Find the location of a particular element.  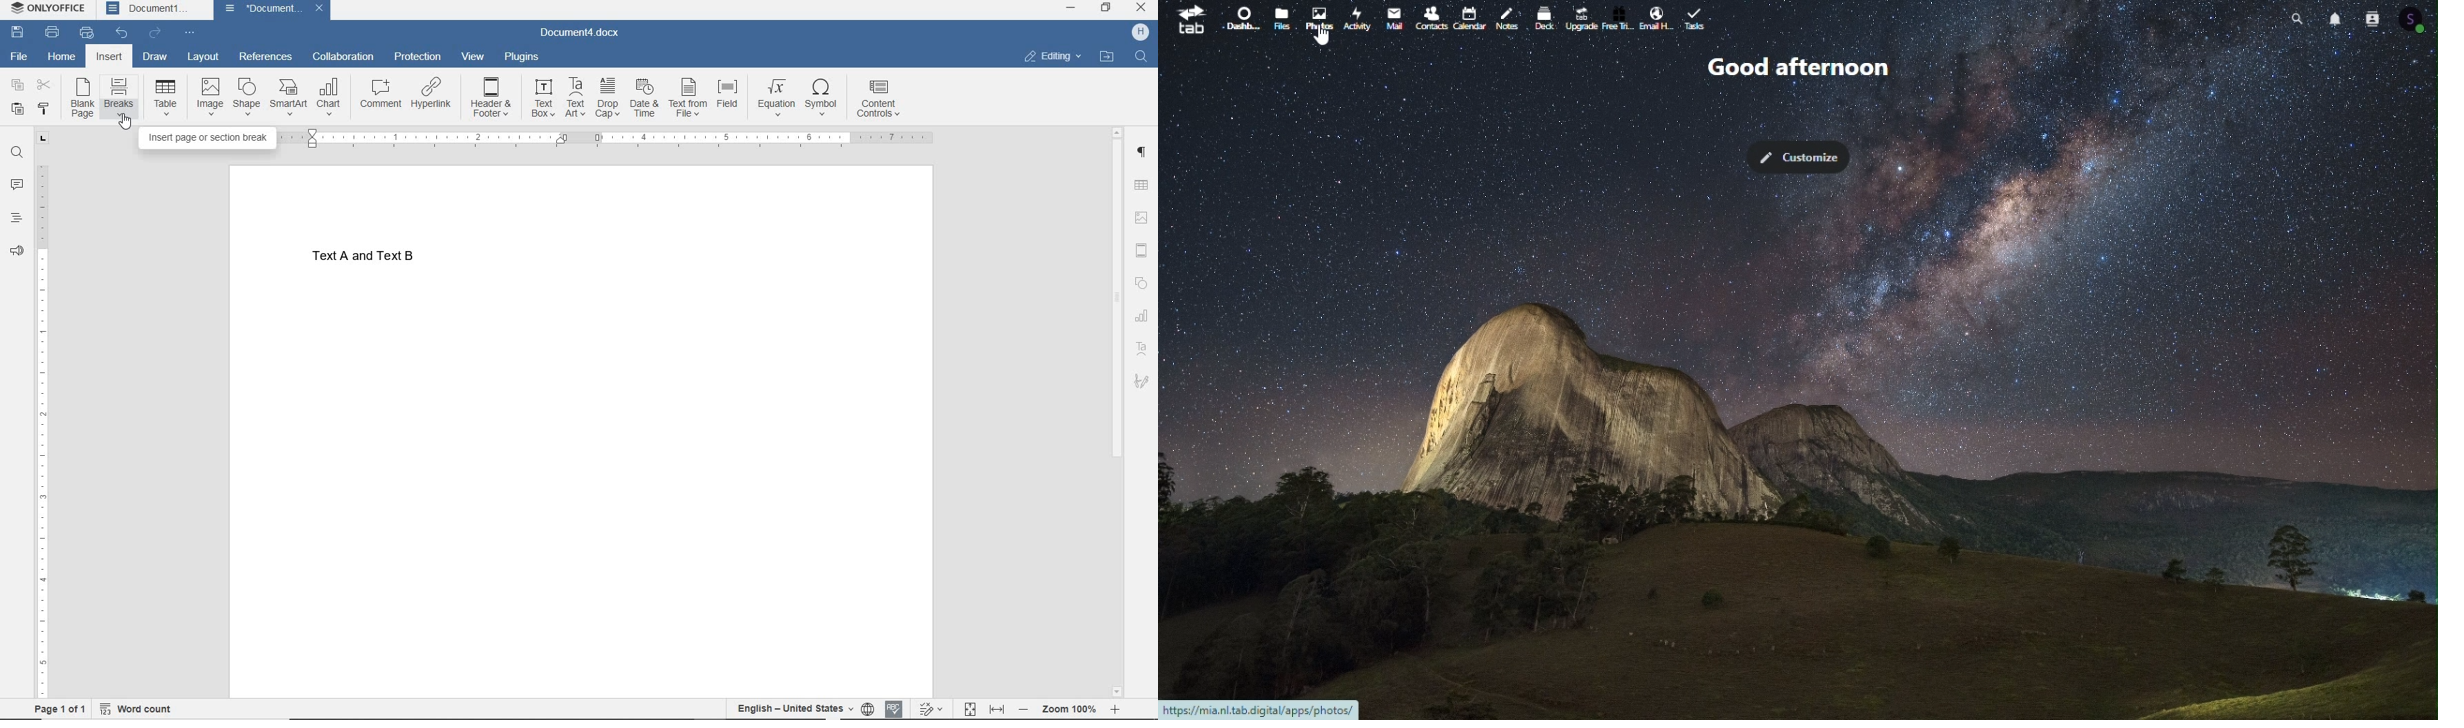

HEADER & FOOTER is located at coordinates (1142, 250).